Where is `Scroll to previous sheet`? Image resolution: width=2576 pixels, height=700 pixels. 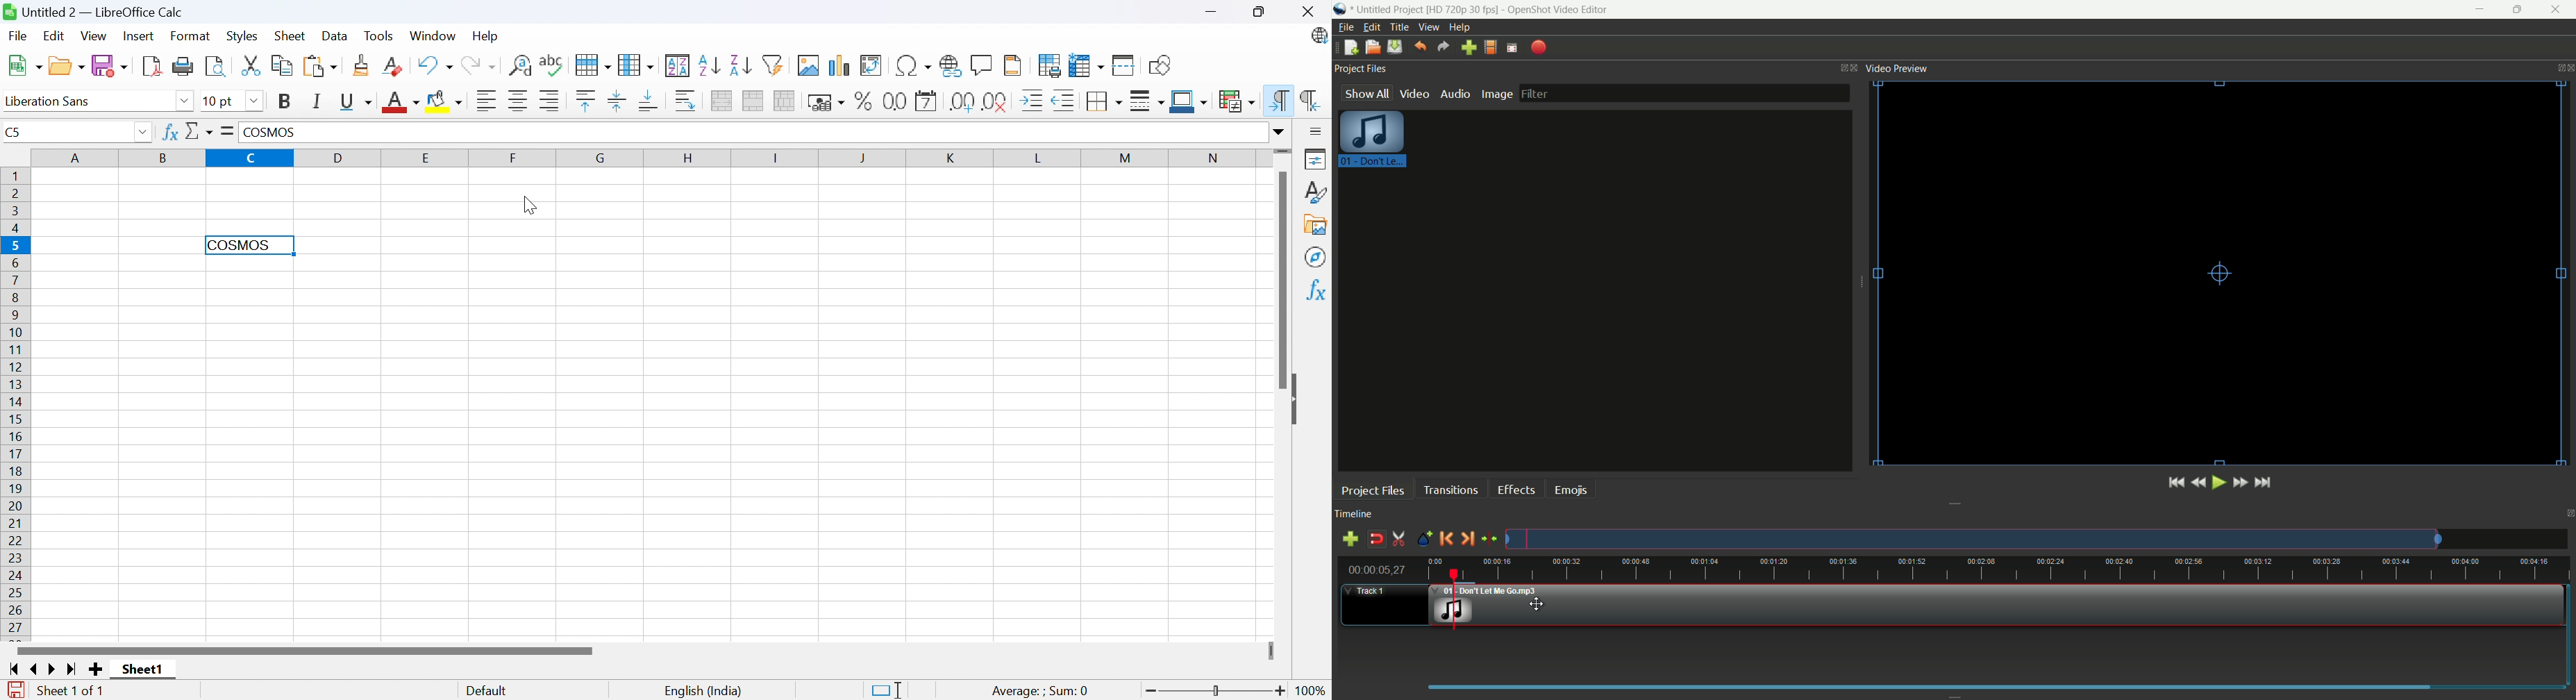 Scroll to previous sheet is located at coordinates (39, 670).